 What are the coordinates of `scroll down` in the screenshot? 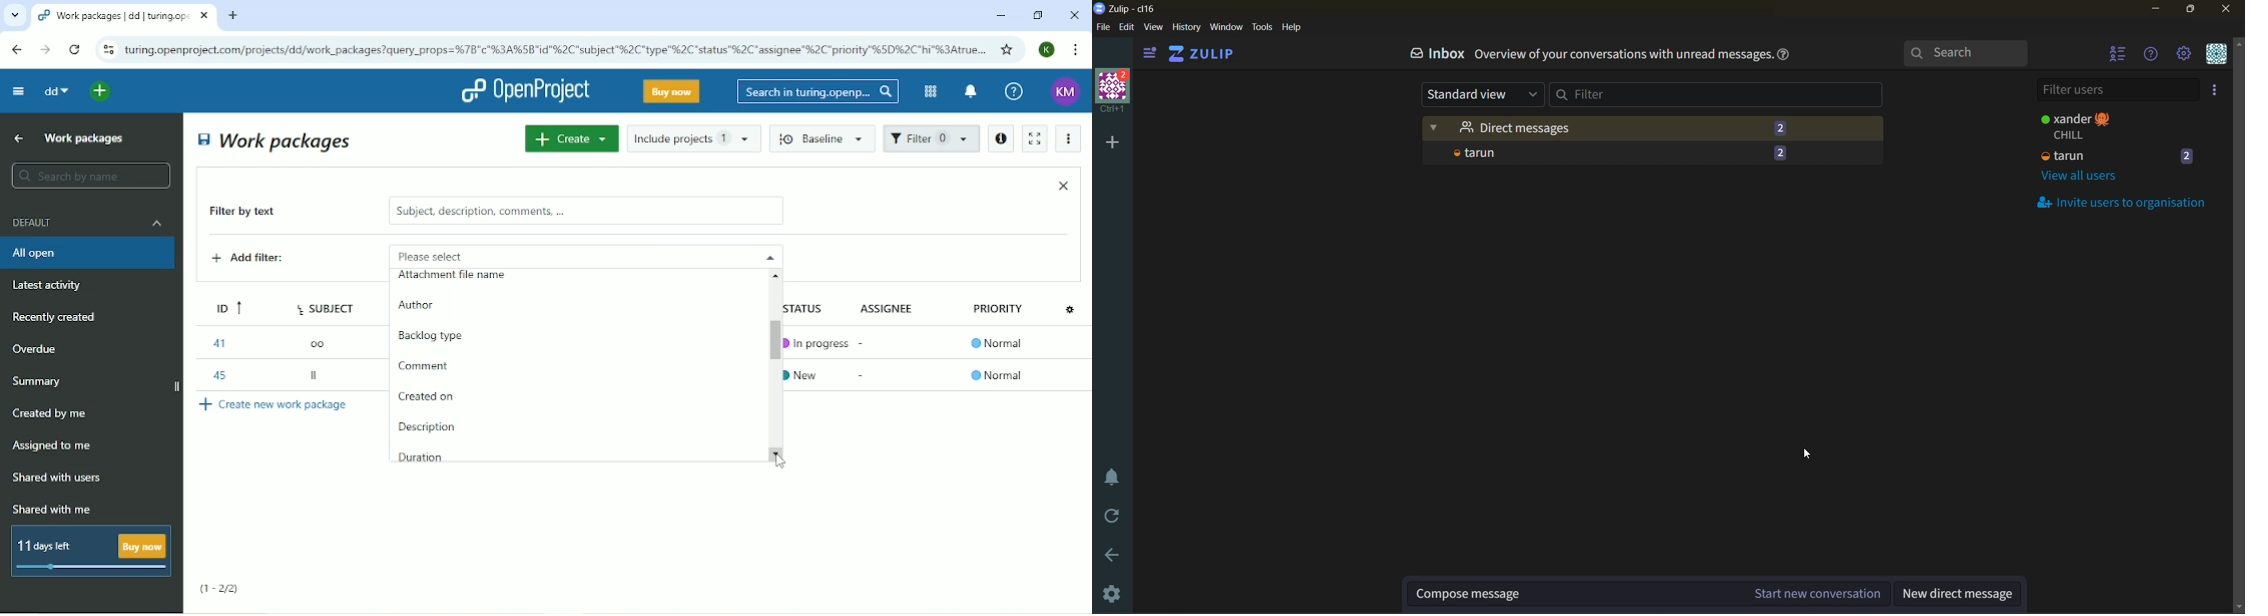 It's located at (780, 453).